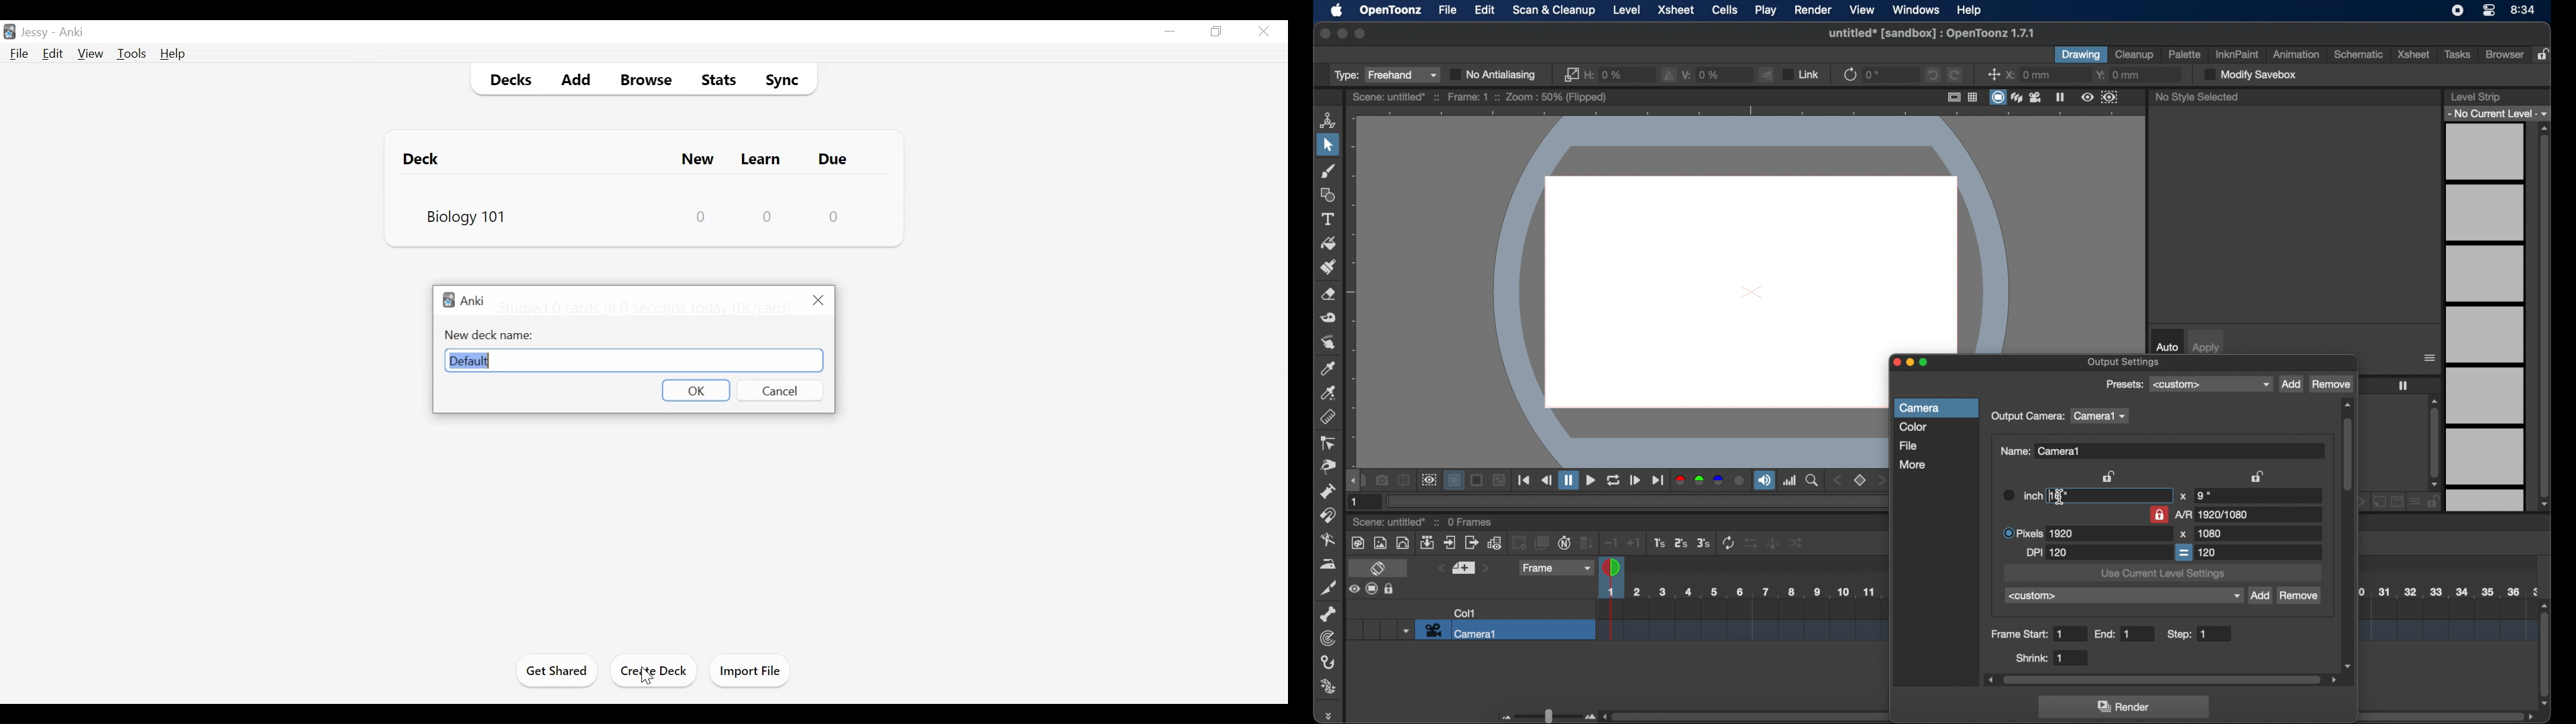 The image size is (2576, 728). Describe the element at coordinates (643, 78) in the screenshot. I see `Browse` at that location.